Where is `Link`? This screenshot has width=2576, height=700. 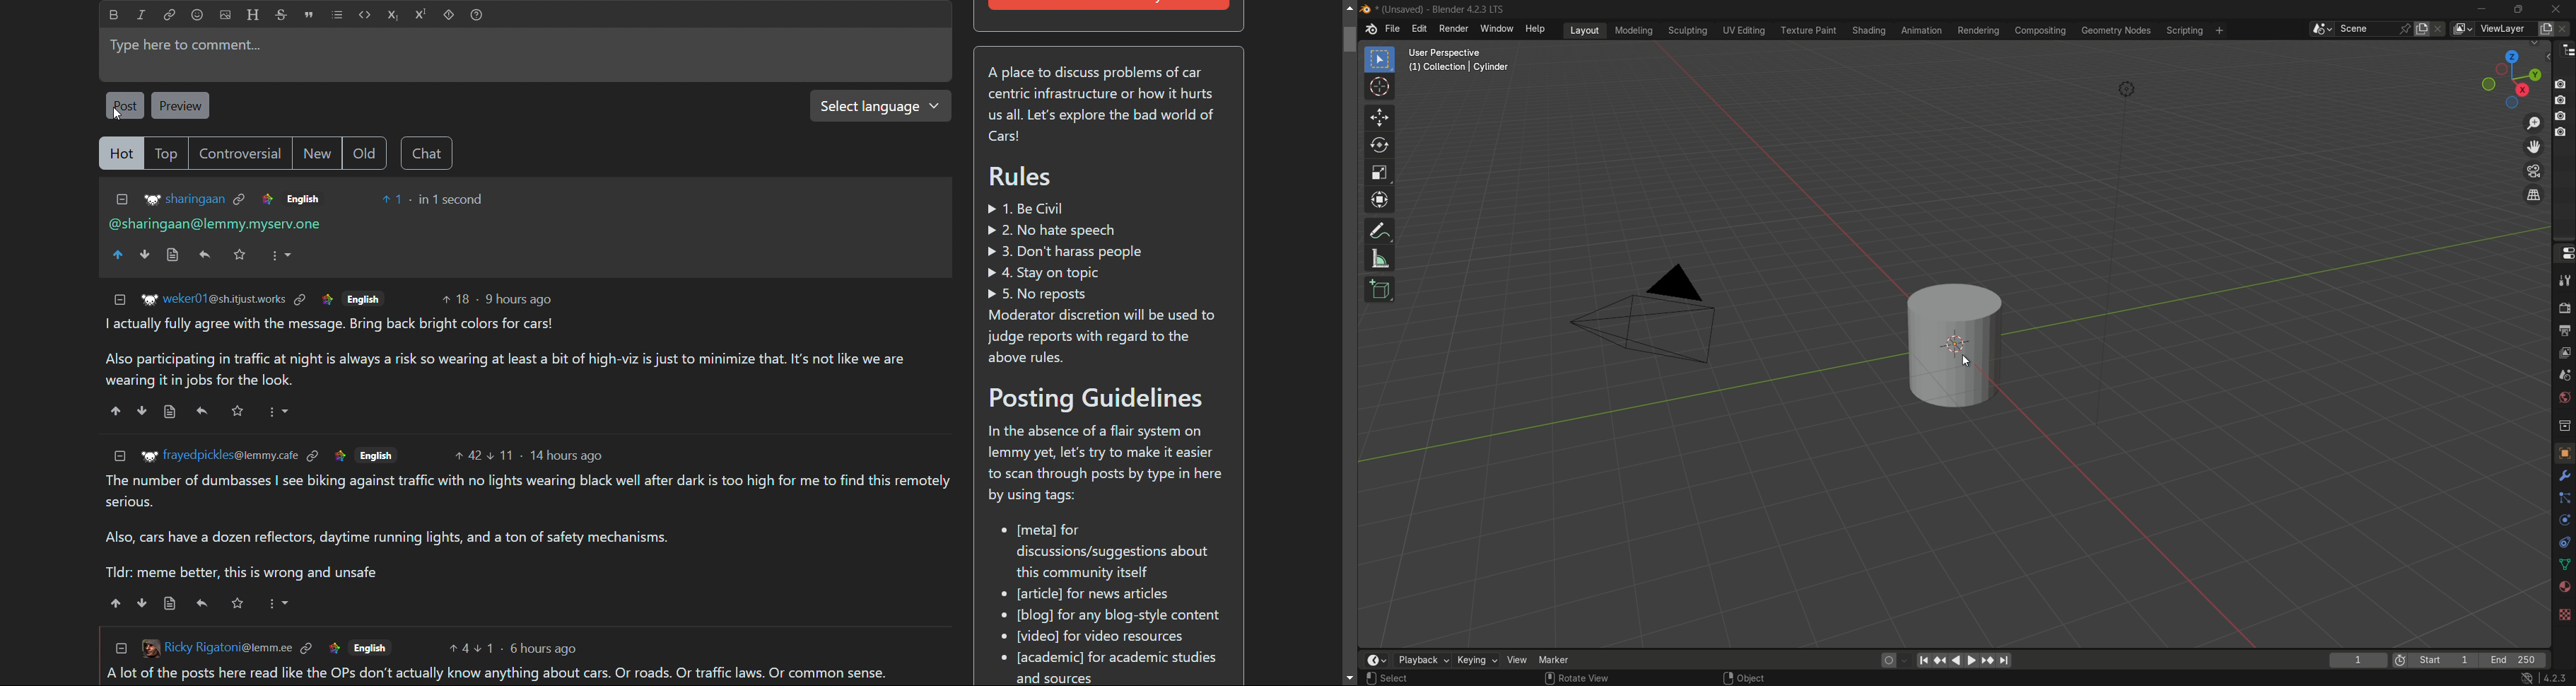
Link is located at coordinates (306, 649).